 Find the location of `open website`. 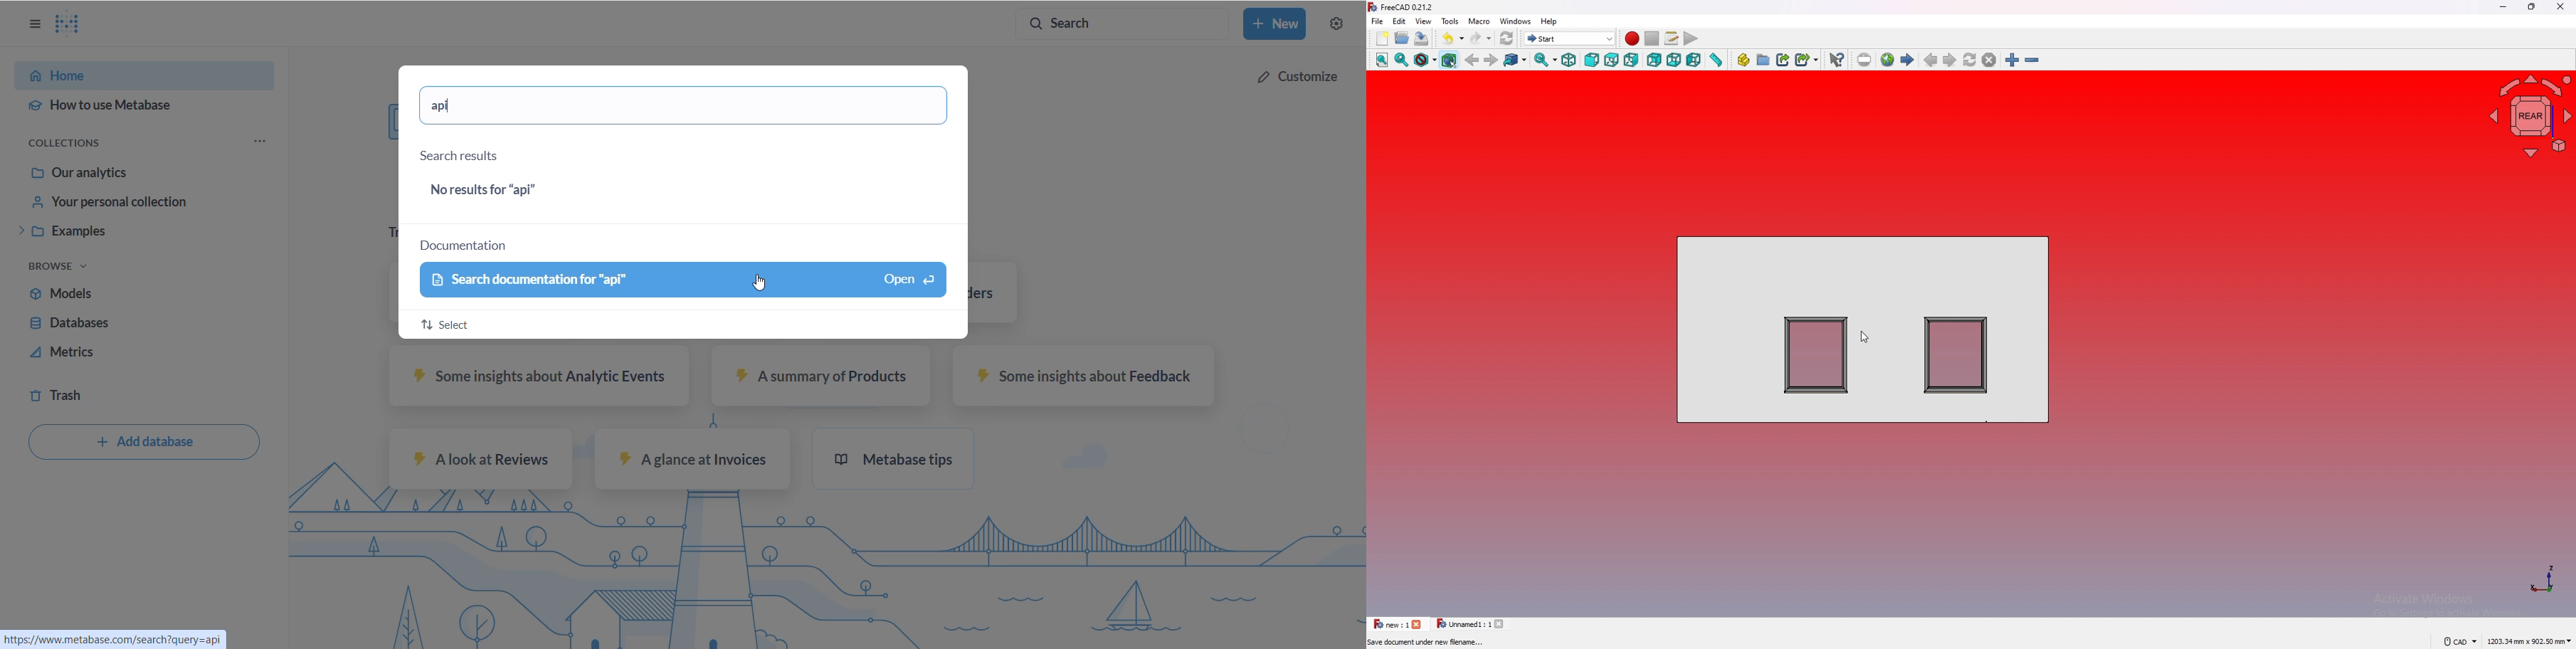

open website is located at coordinates (1887, 60).